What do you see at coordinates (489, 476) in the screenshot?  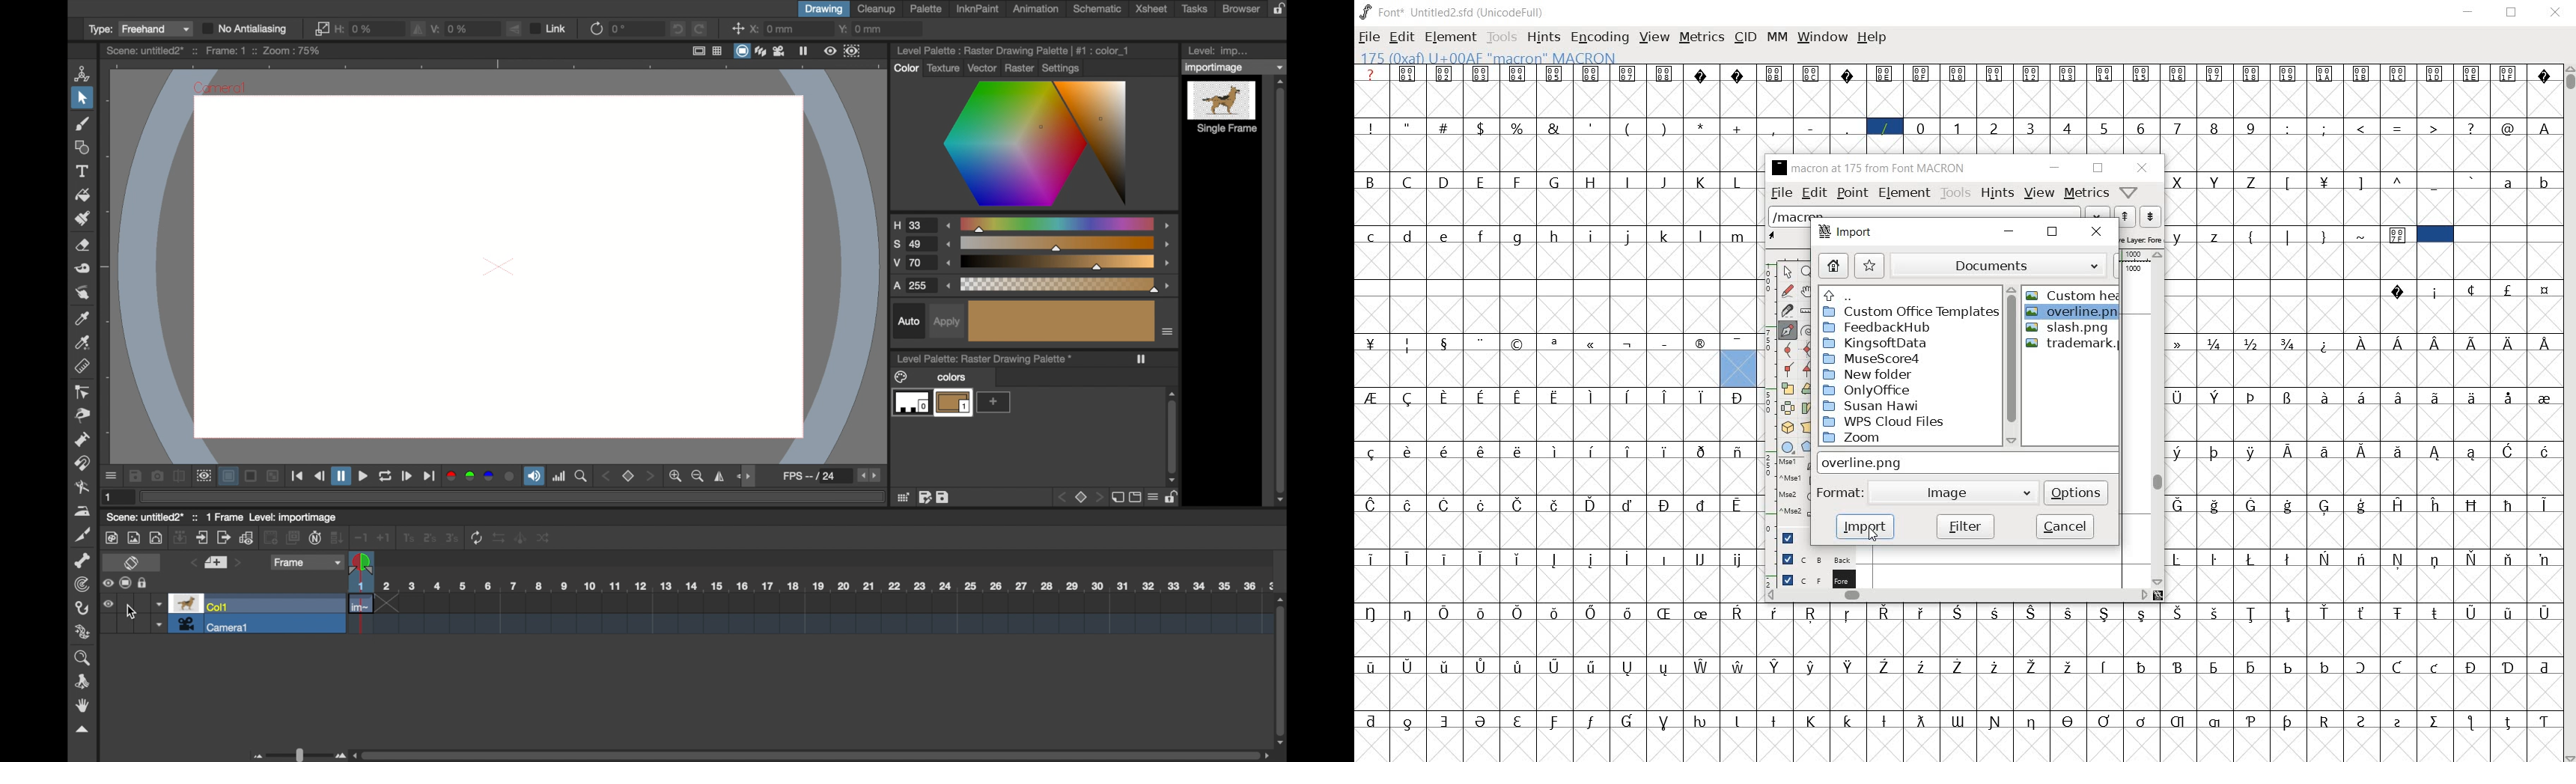 I see `blue` at bounding box center [489, 476].